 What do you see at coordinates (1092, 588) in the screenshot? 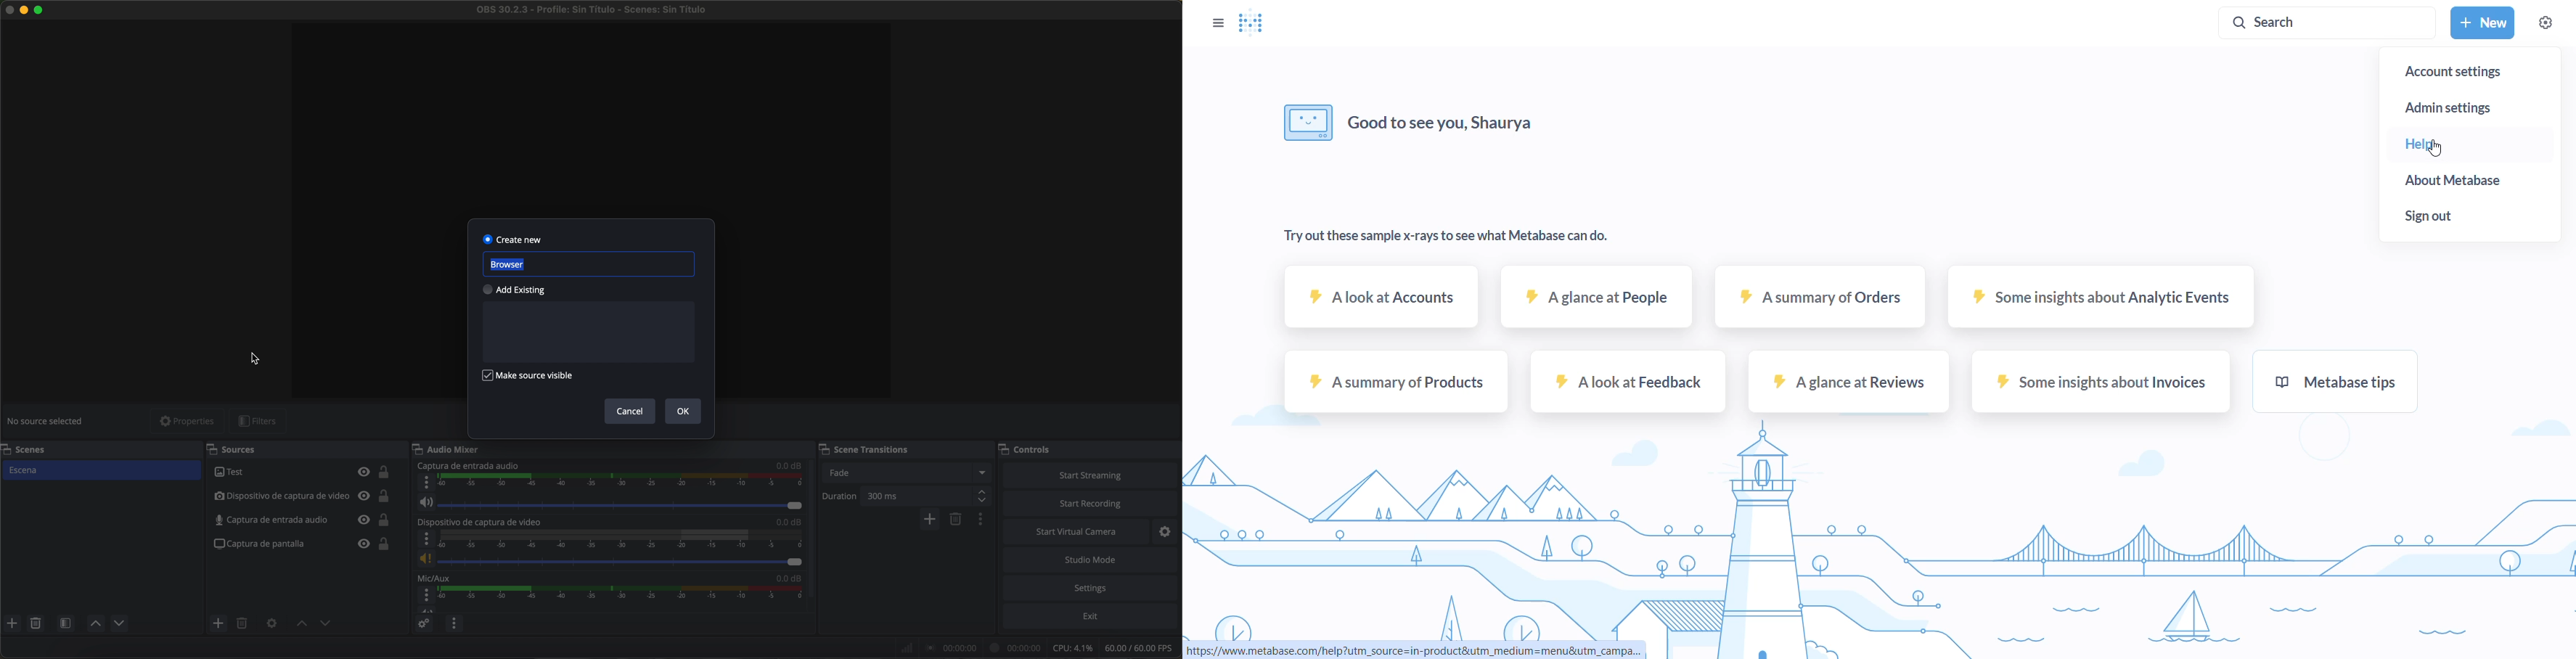
I see `settings` at bounding box center [1092, 588].